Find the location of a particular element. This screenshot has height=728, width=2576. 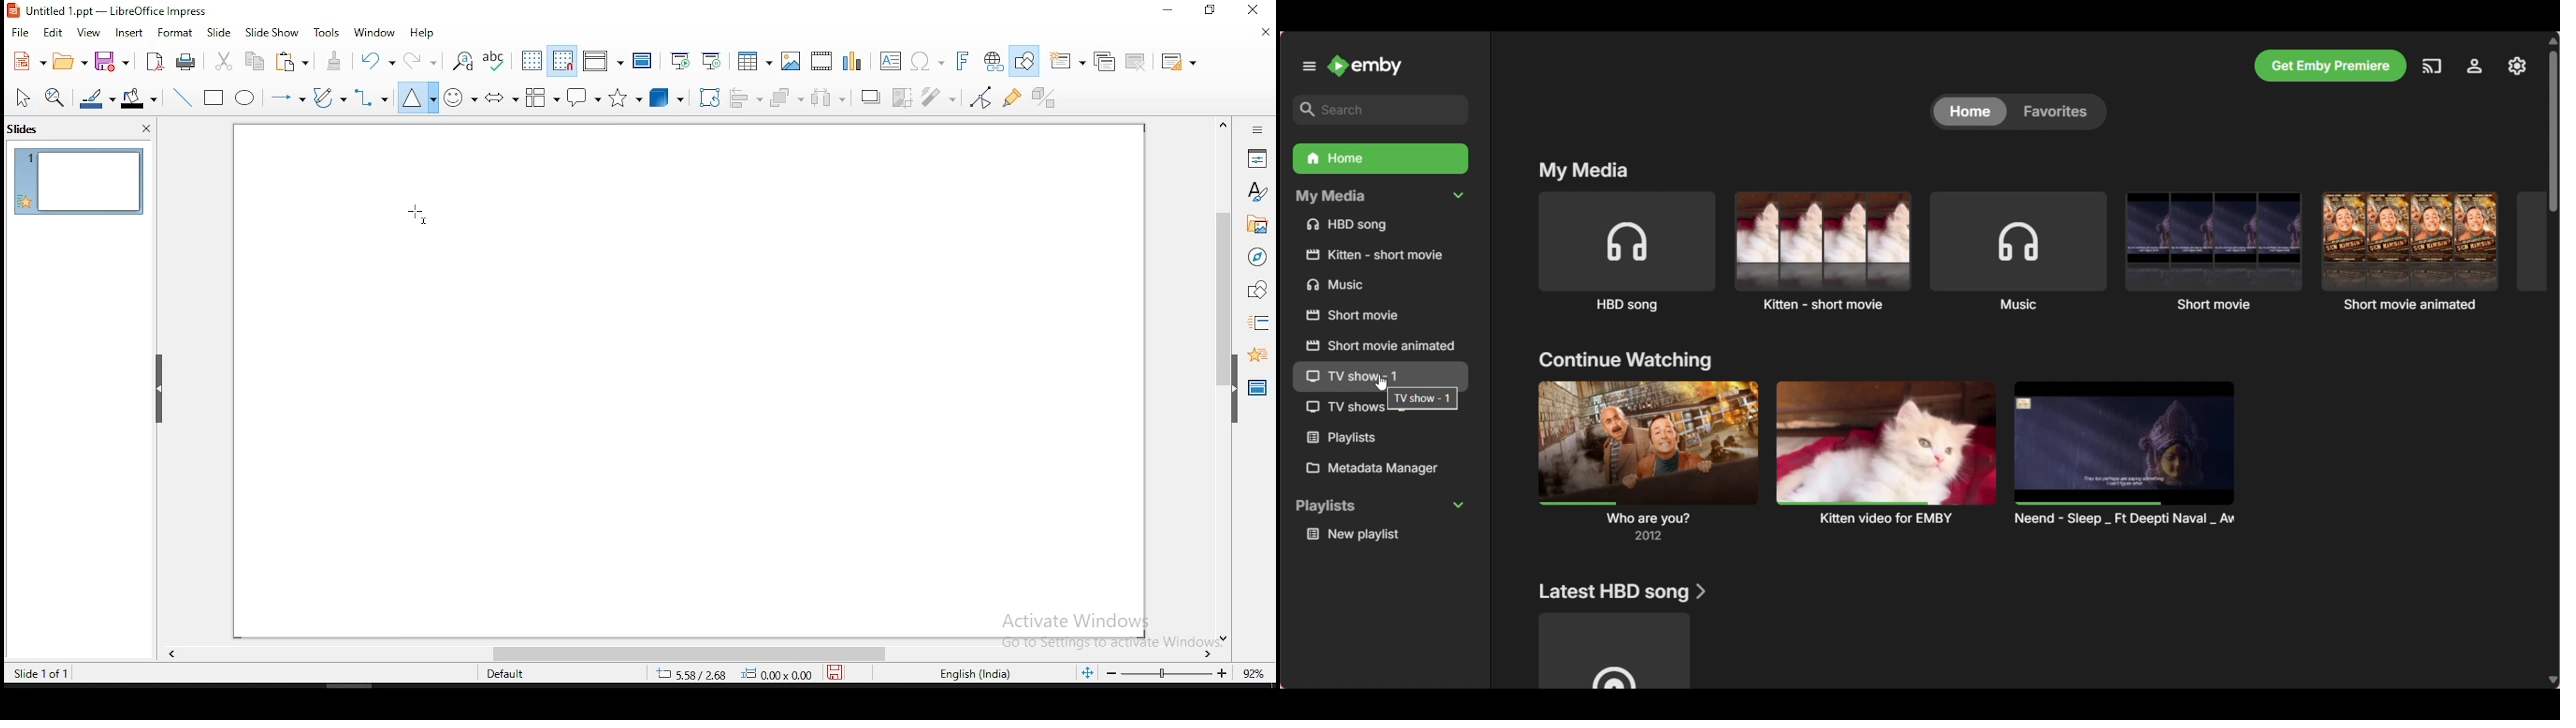

start from first slide is located at coordinates (680, 60).